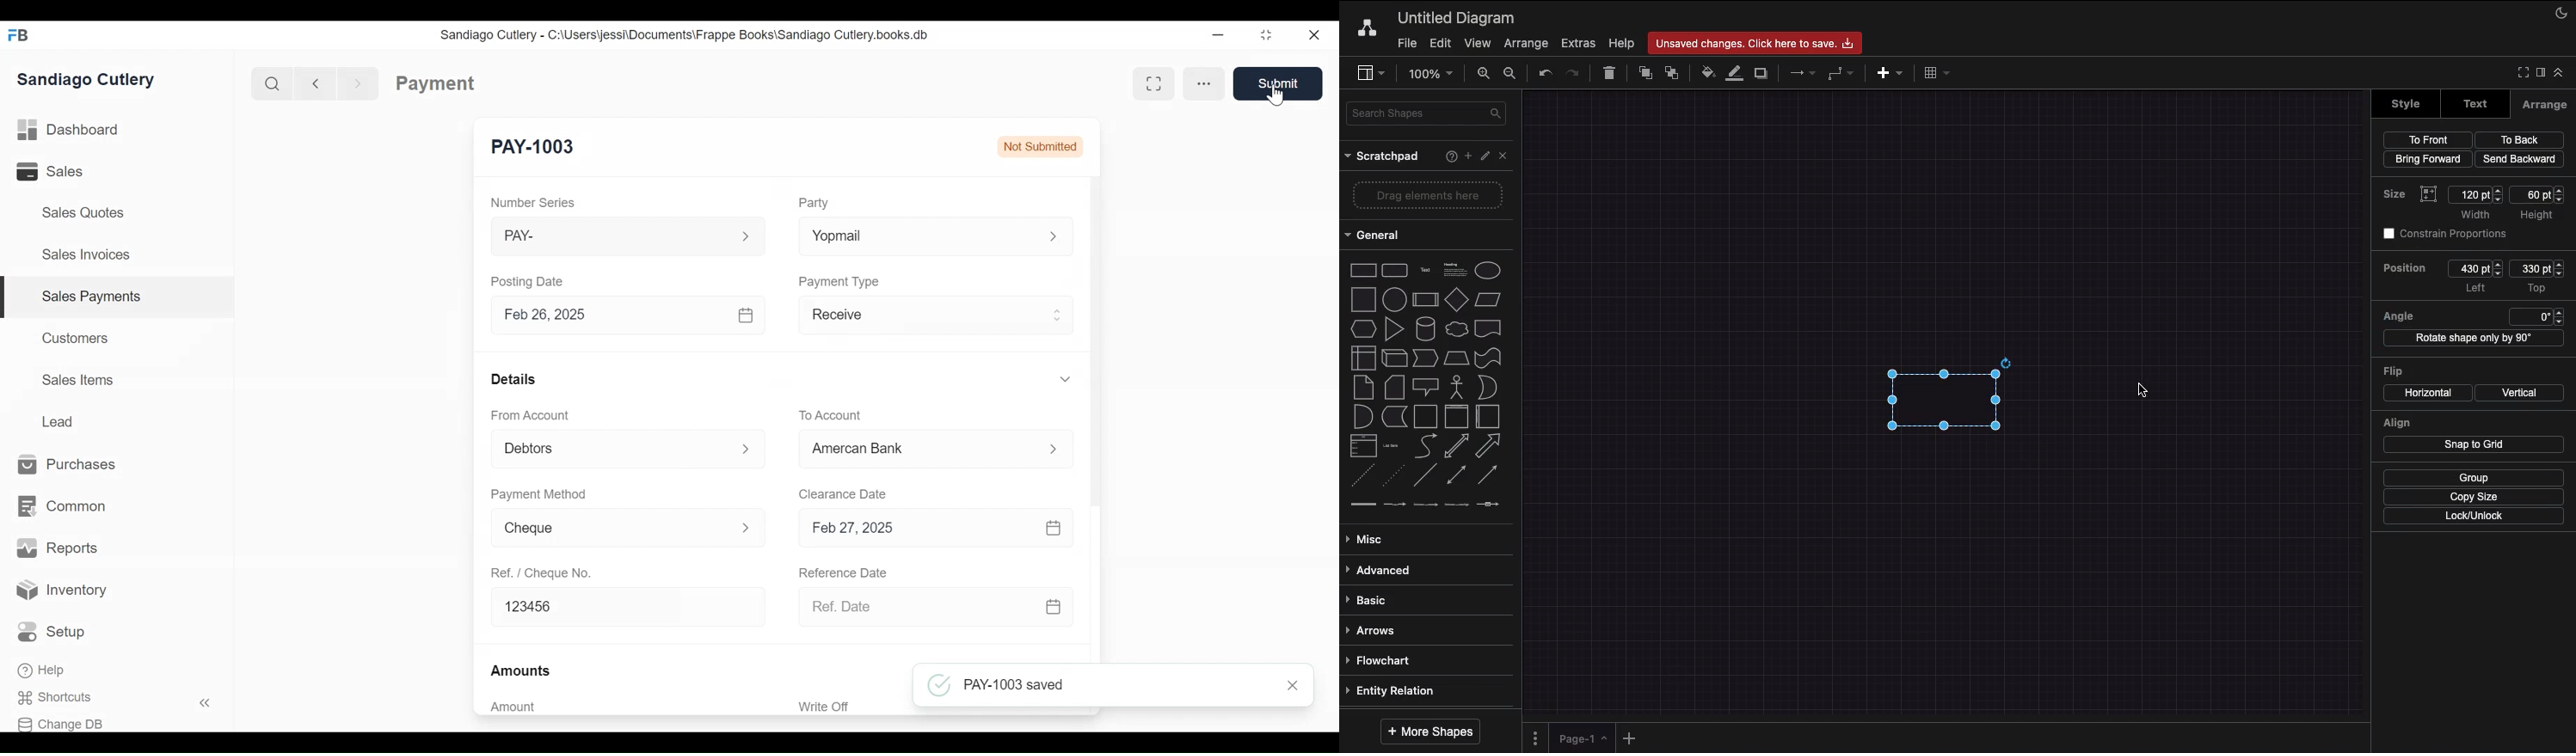 This screenshot has width=2576, height=756. What do you see at coordinates (2450, 236) in the screenshot?
I see `Constrain proportions` at bounding box center [2450, 236].